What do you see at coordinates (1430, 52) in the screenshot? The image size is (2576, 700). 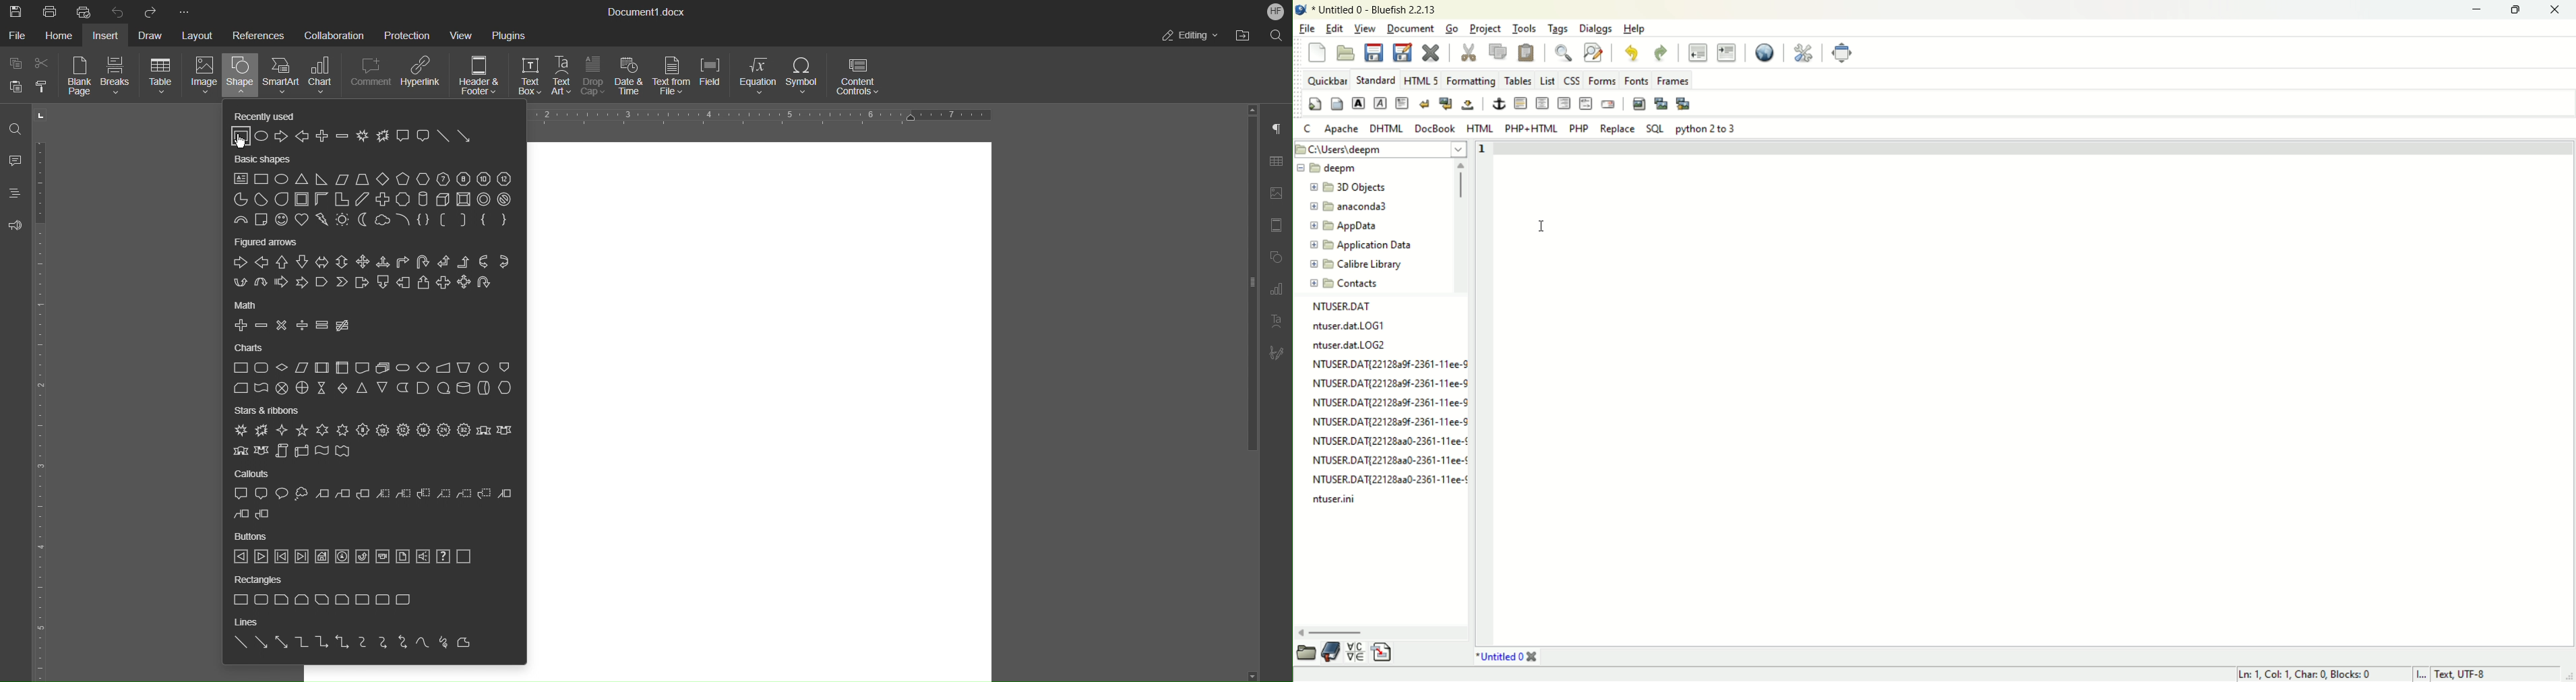 I see `close` at bounding box center [1430, 52].